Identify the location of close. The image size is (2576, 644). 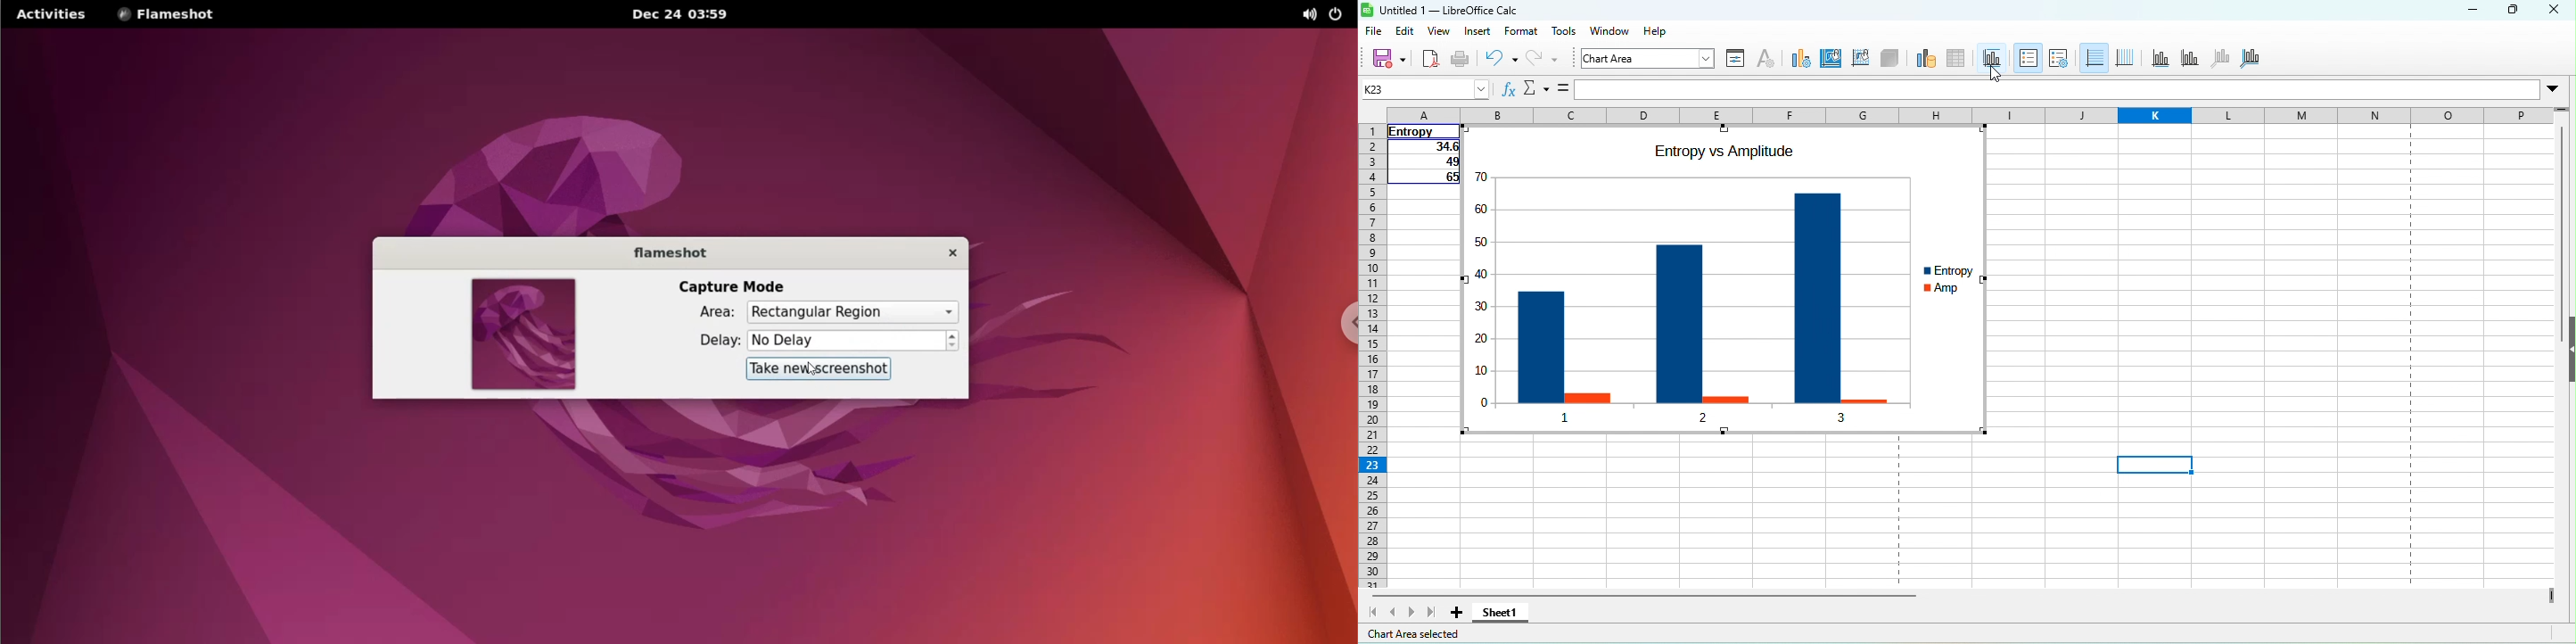
(949, 253).